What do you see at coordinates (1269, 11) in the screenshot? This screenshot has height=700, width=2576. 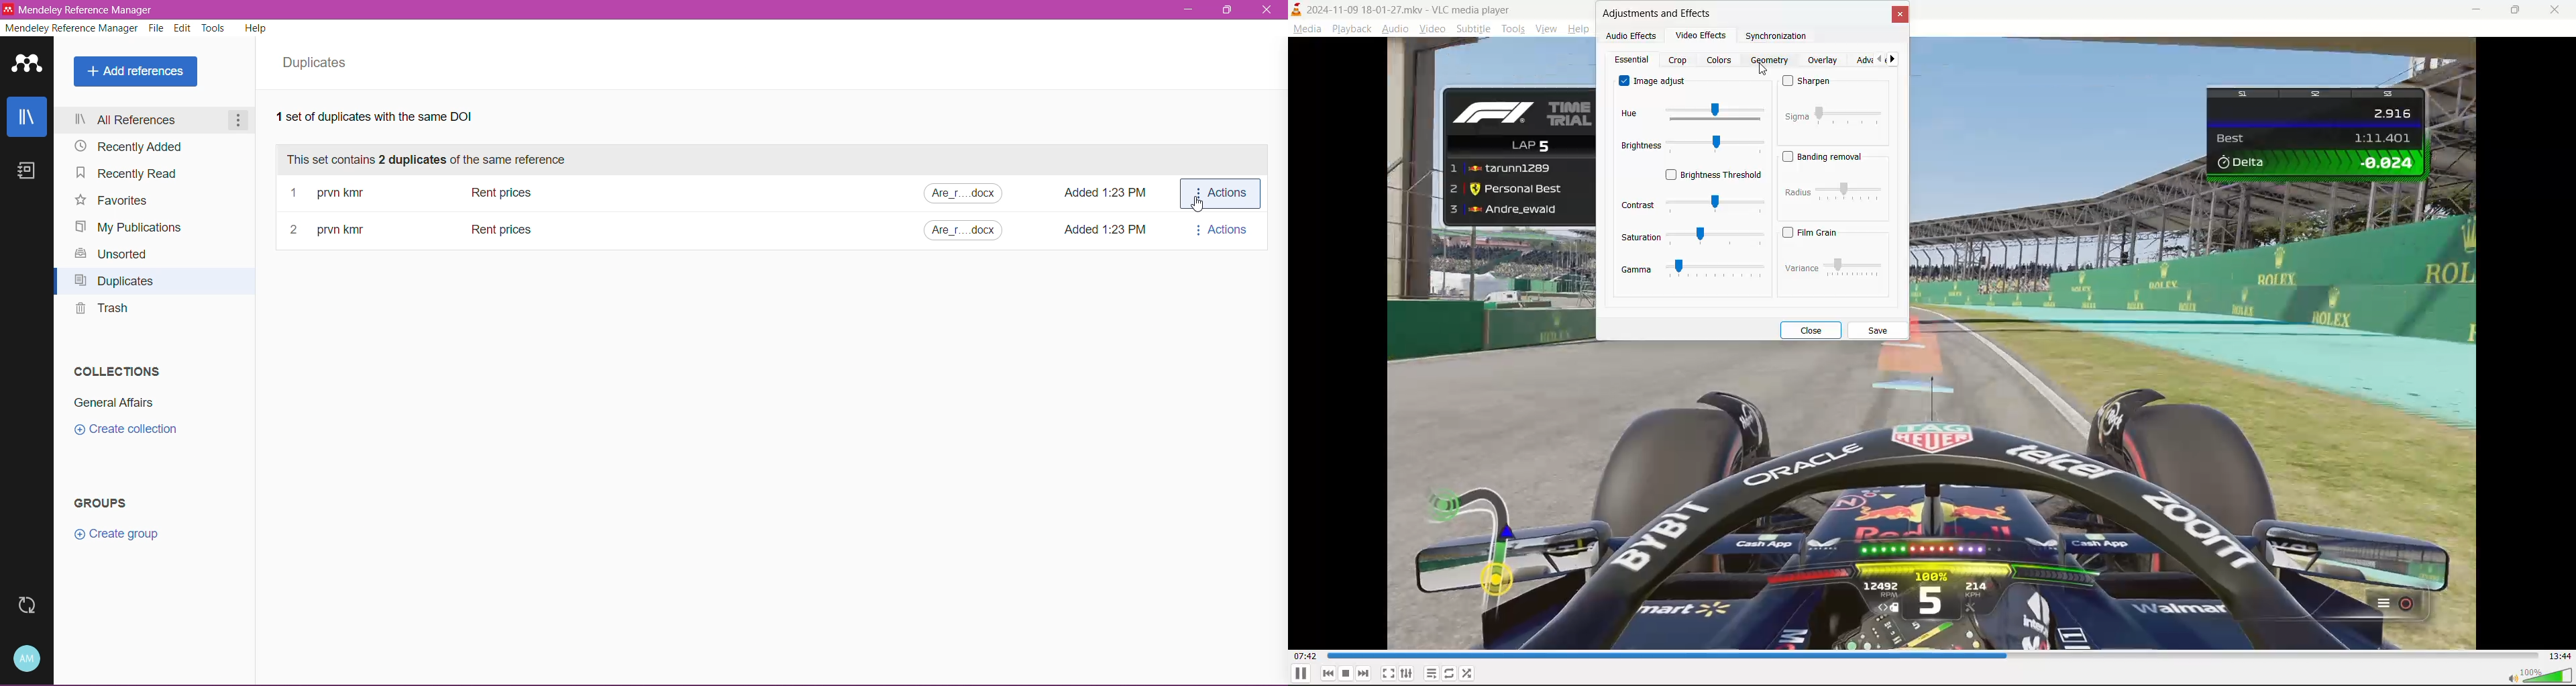 I see `Close` at bounding box center [1269, 11].